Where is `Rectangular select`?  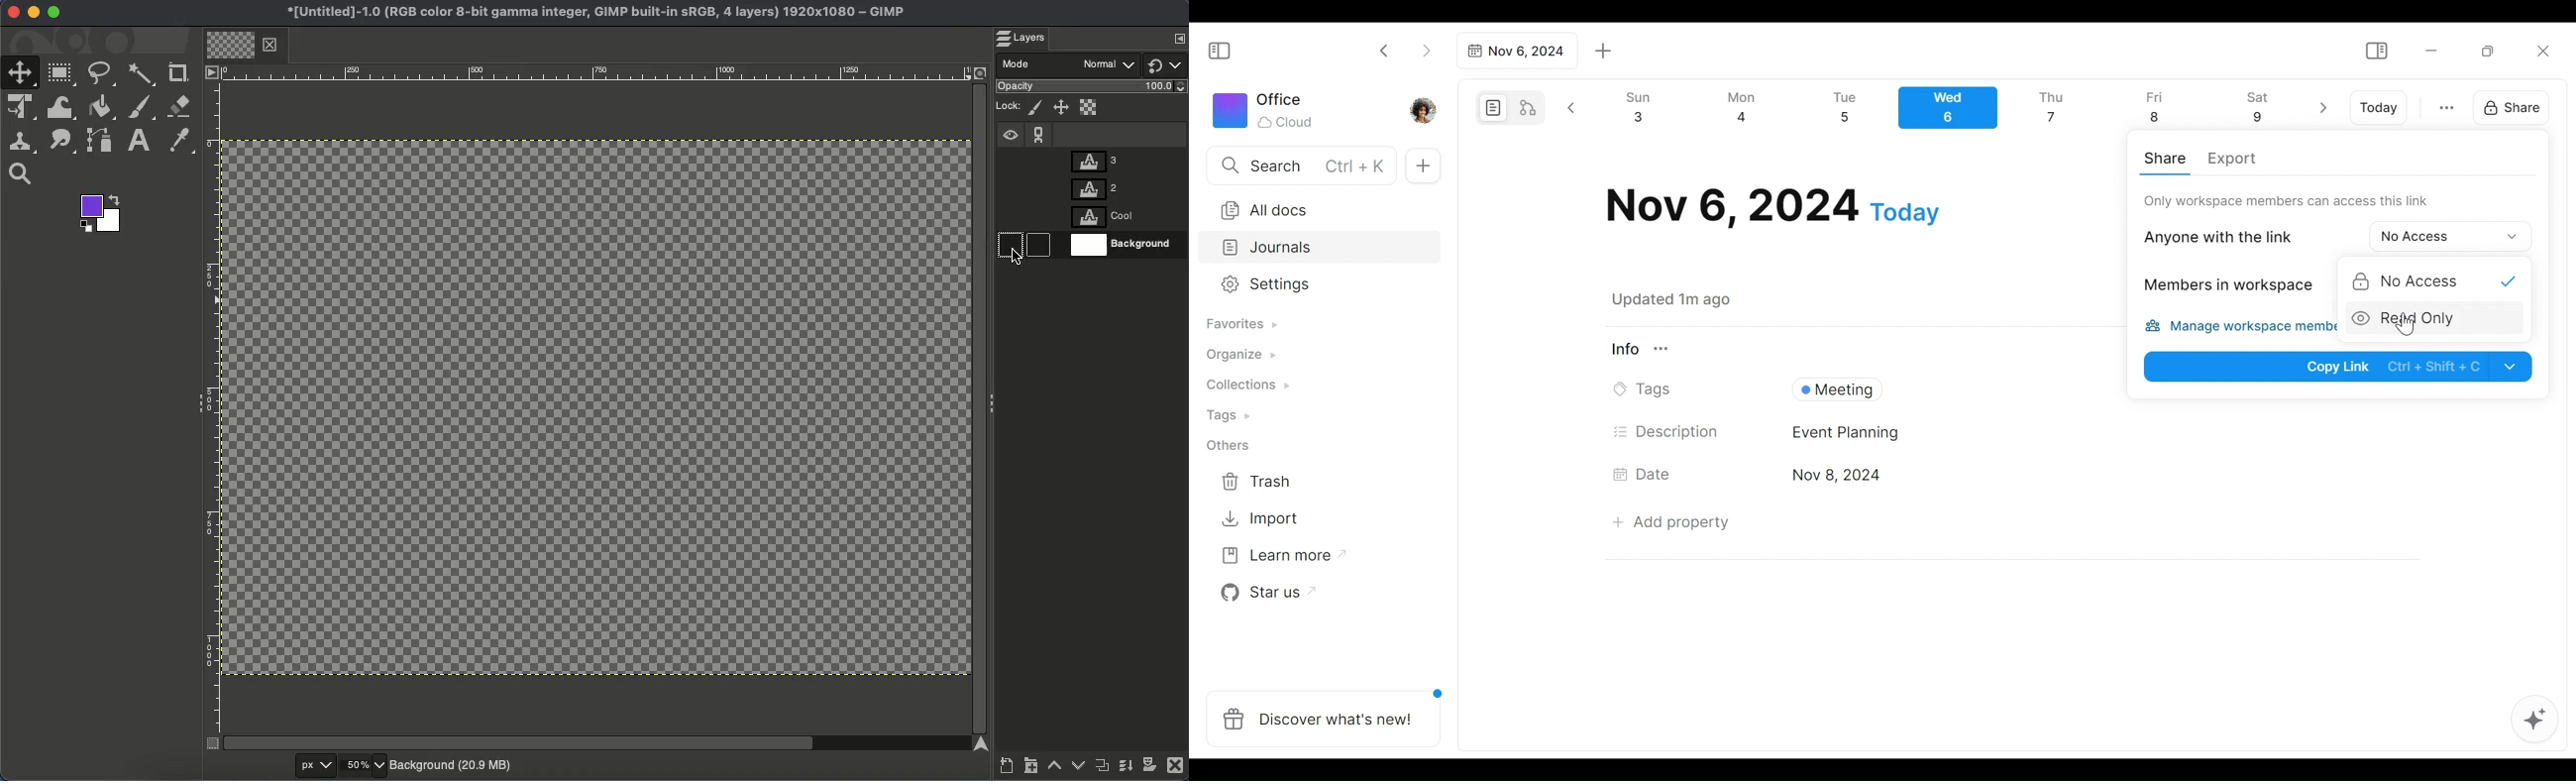 Rectangular select is located at coordinates (62, 73).